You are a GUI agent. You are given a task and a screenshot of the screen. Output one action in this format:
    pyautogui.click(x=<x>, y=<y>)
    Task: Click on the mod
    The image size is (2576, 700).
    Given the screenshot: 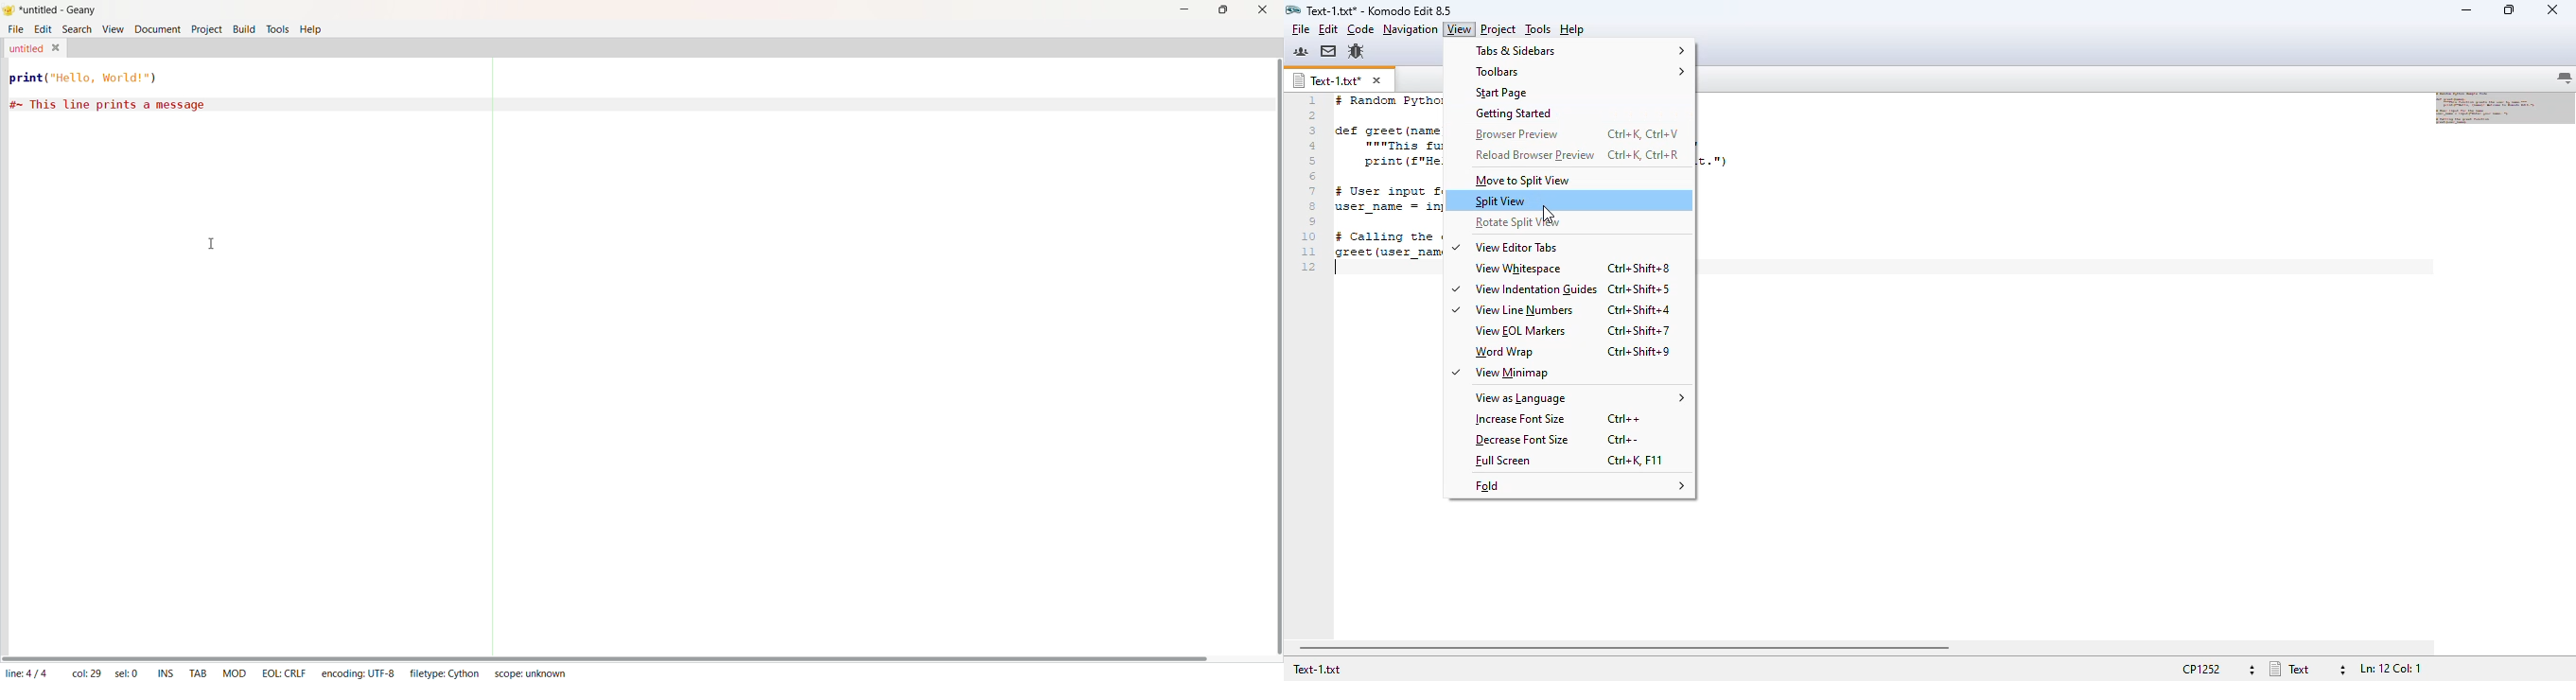 What is the action you would take?
    pyautogui.click(x=233, y=673)
    